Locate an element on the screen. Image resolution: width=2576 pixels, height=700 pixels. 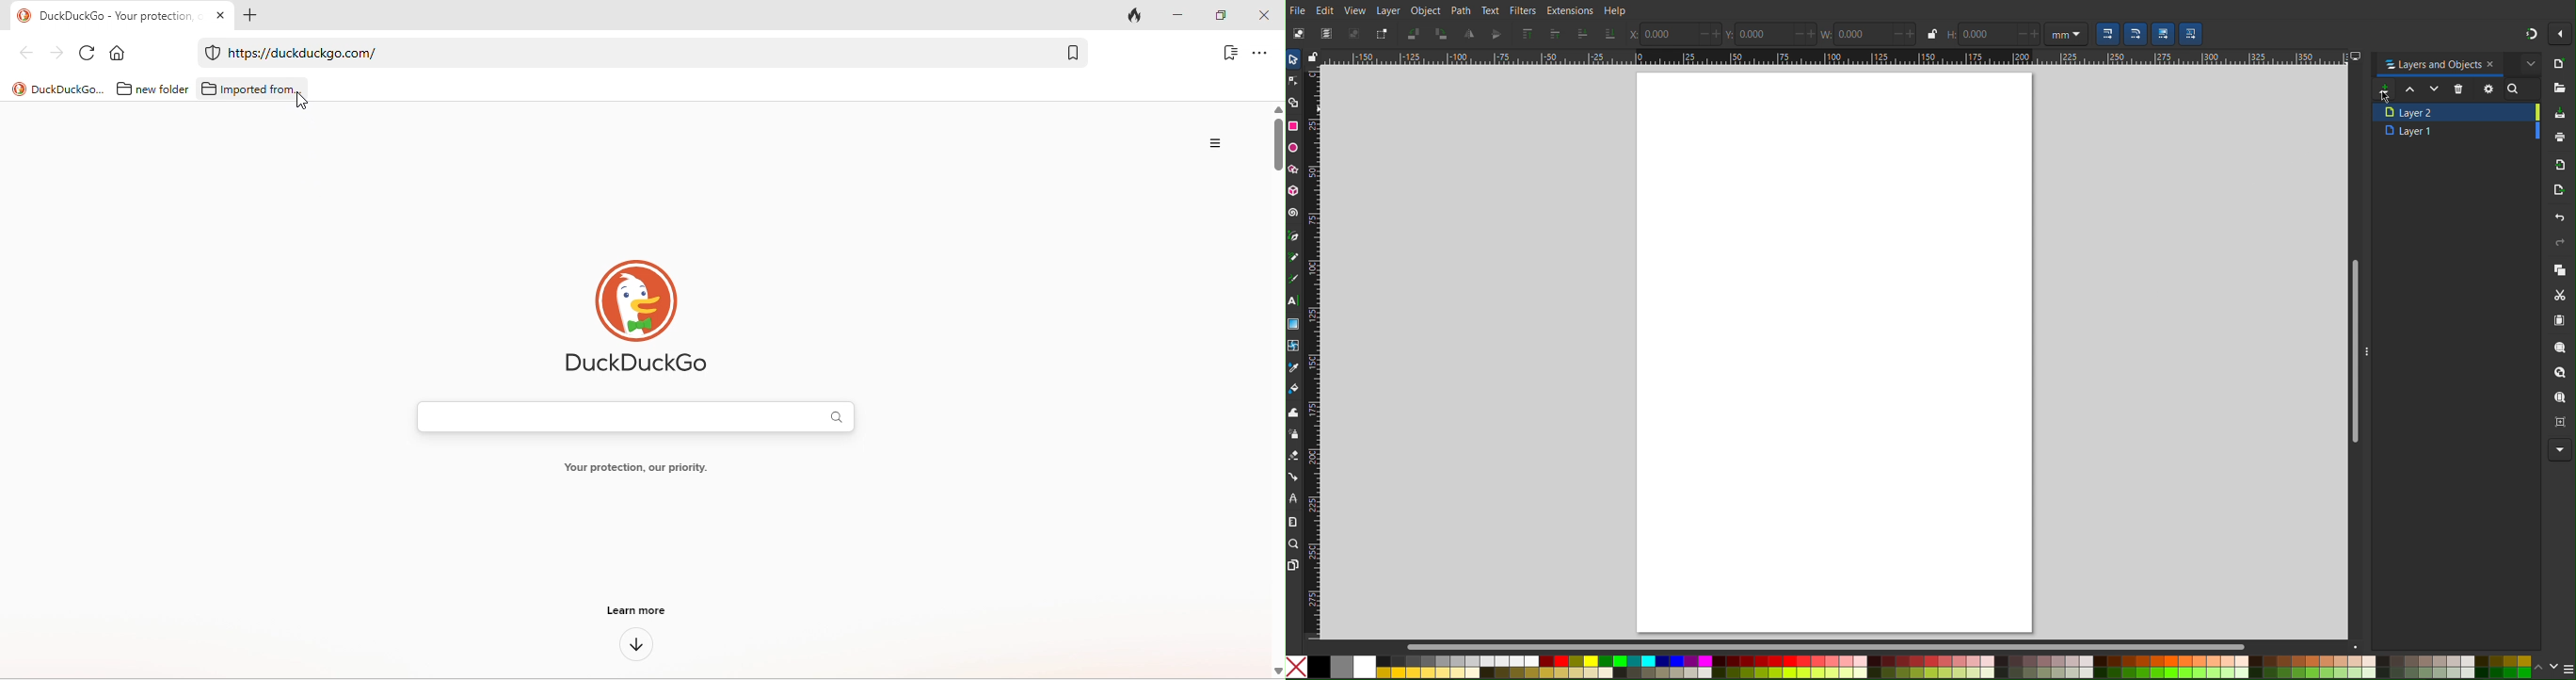
Vertical Ruler is located at coordinates (1321, 354).